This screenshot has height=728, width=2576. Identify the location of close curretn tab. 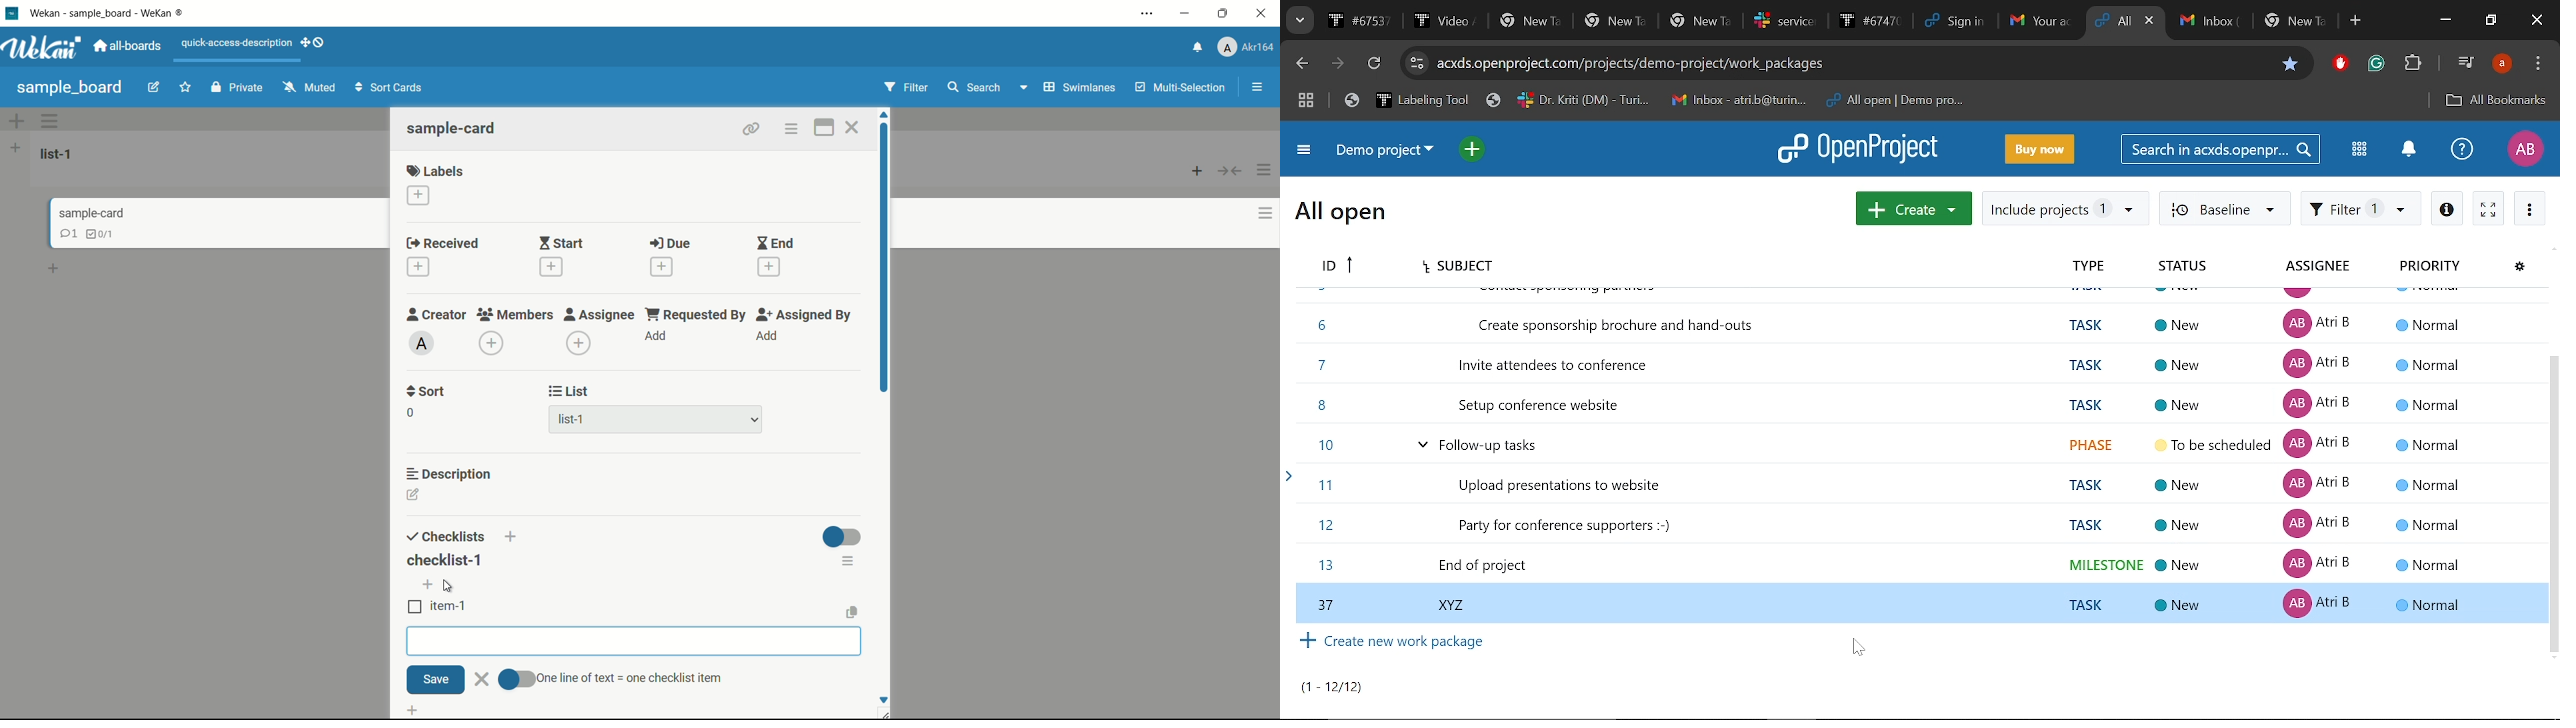
(2152, 21).